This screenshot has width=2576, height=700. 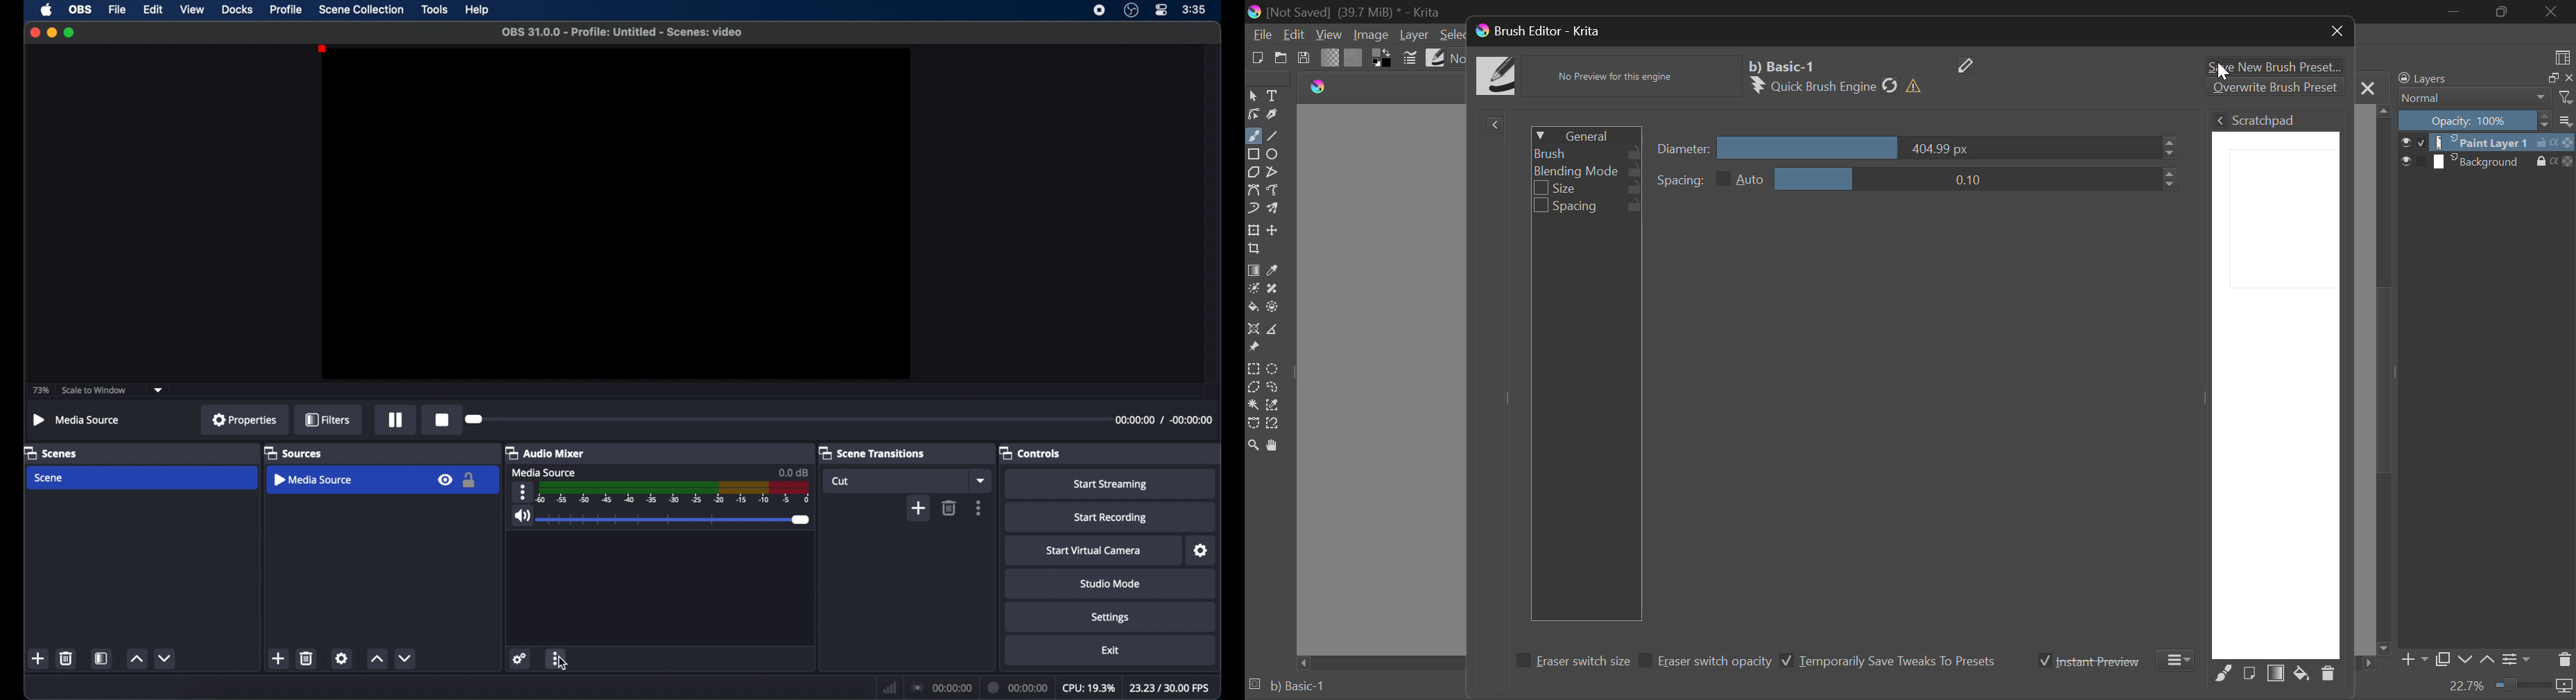 I want to click on filter, so click(x=327, y=419).